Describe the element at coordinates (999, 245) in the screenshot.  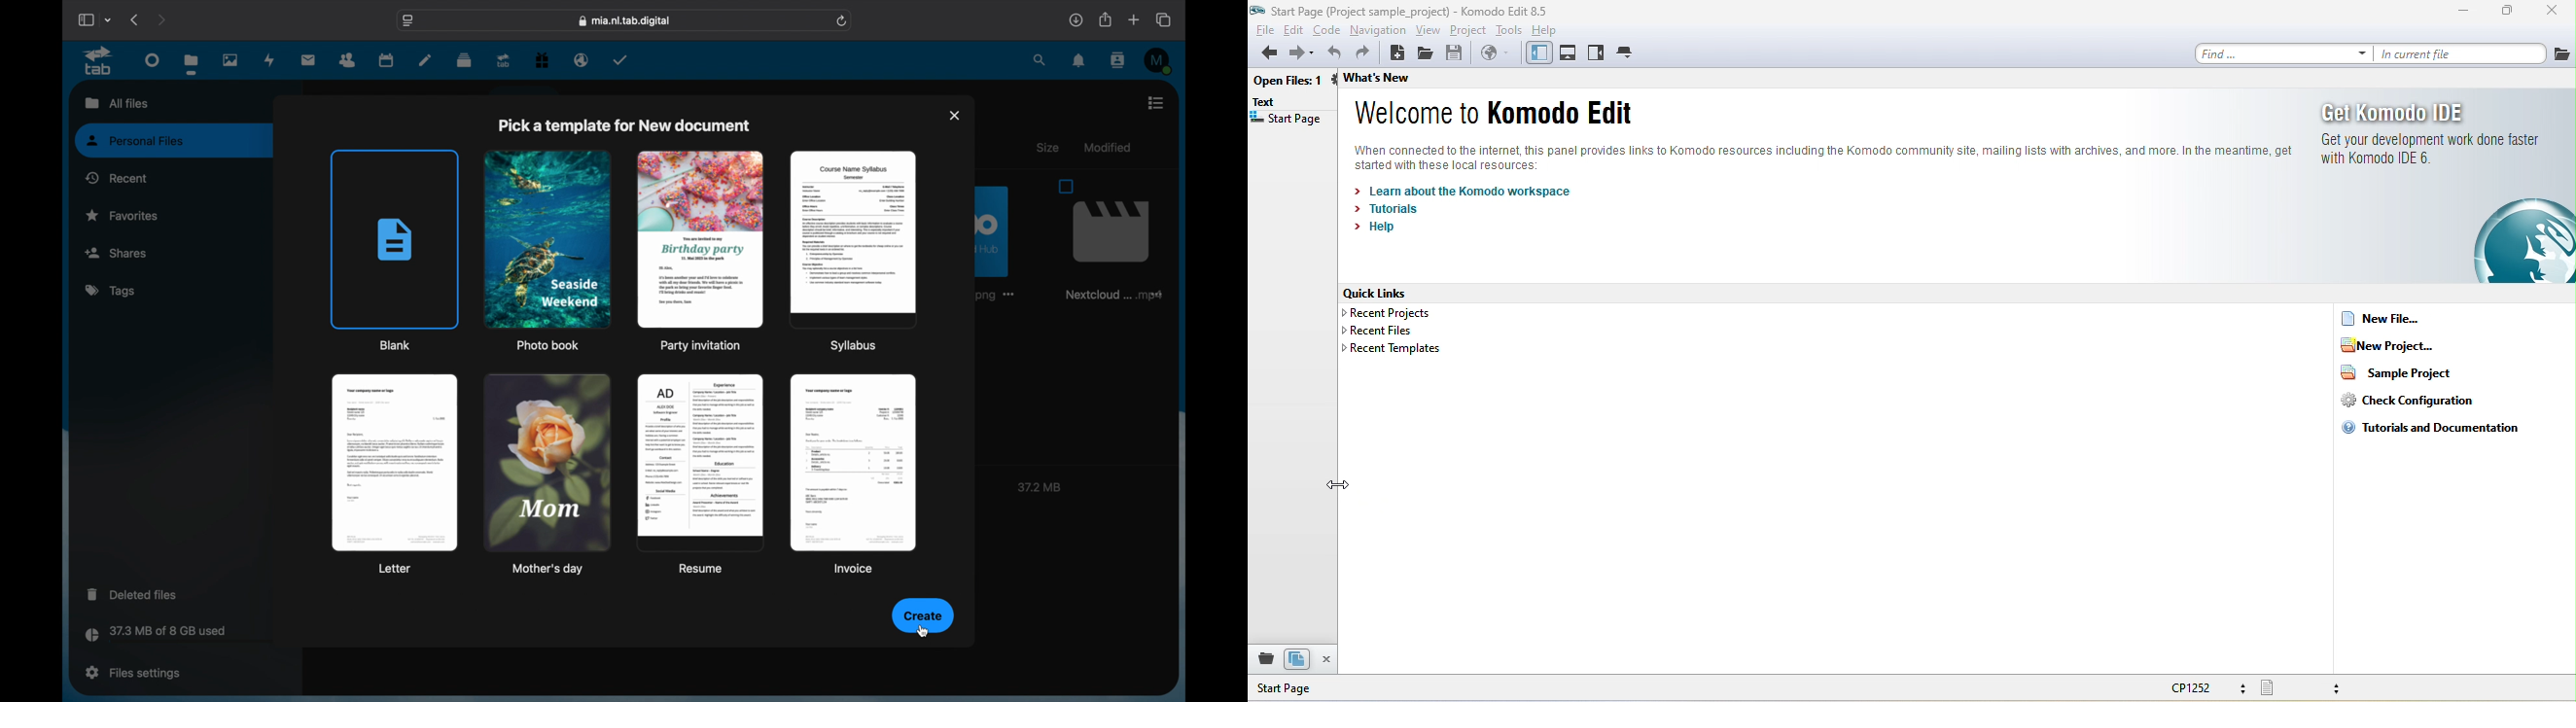
I see `image` at that location.